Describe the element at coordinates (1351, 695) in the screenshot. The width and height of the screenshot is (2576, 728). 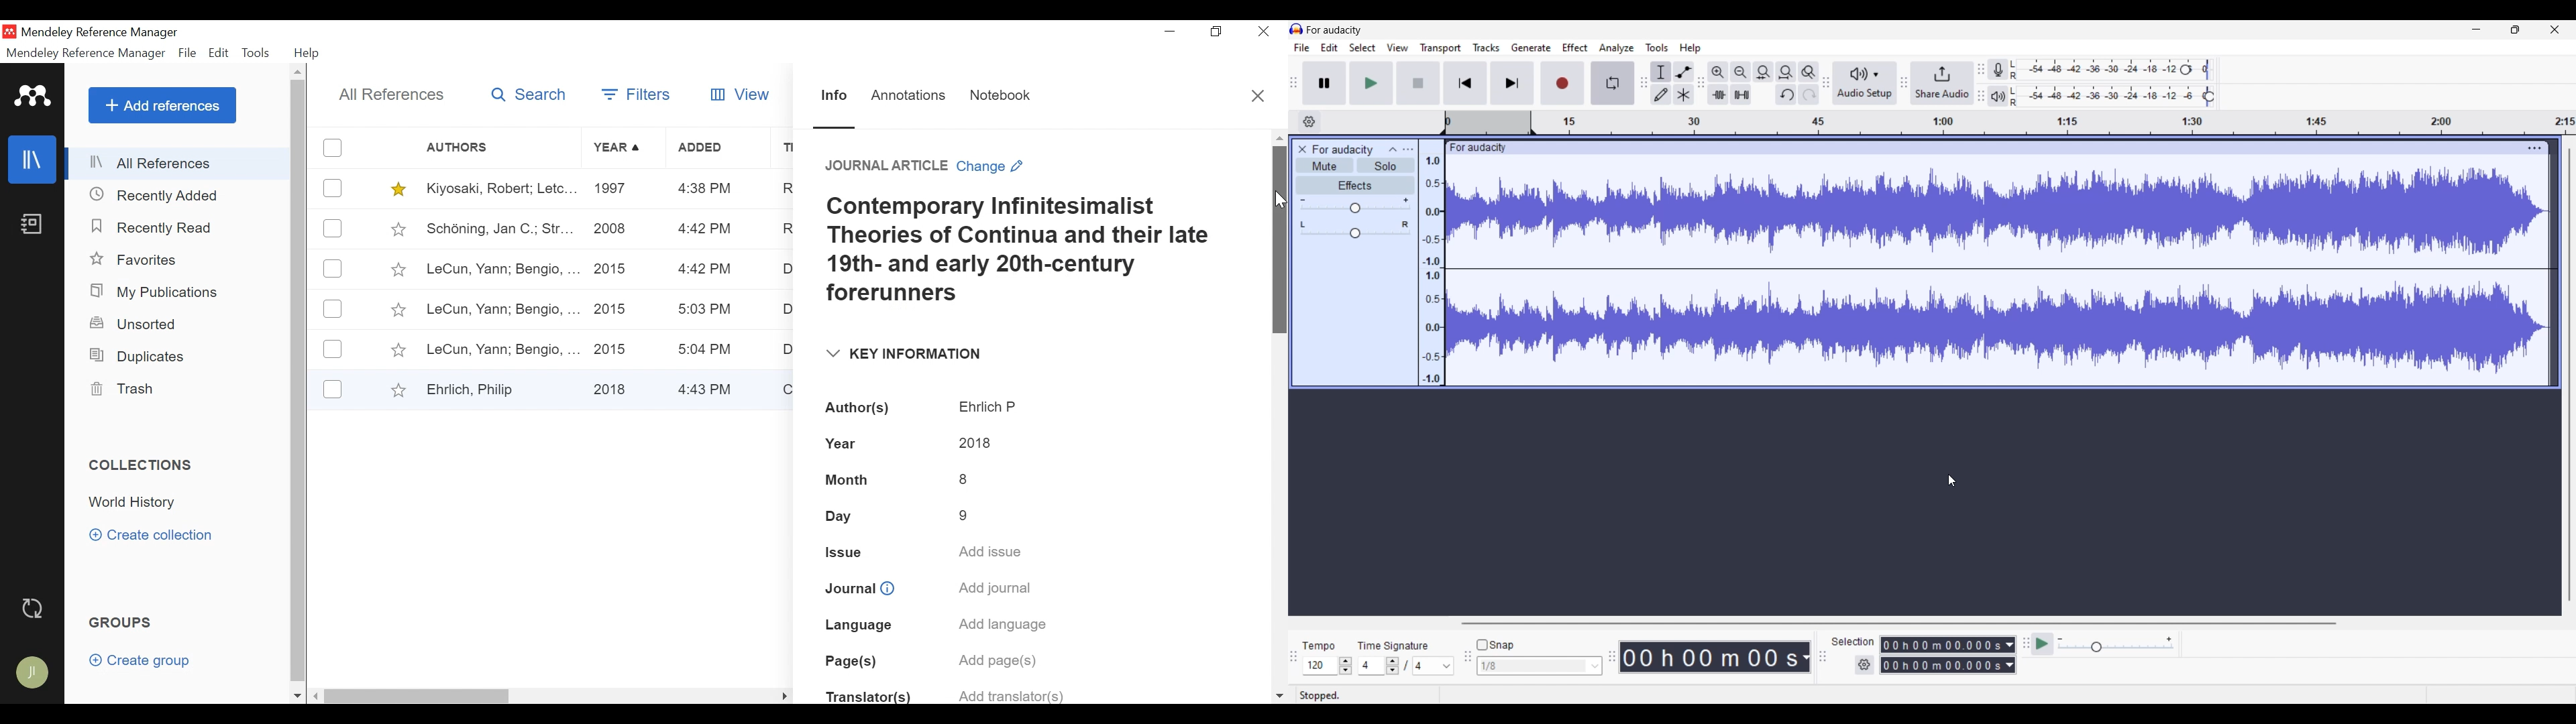
I see `Status of recording` at that location.